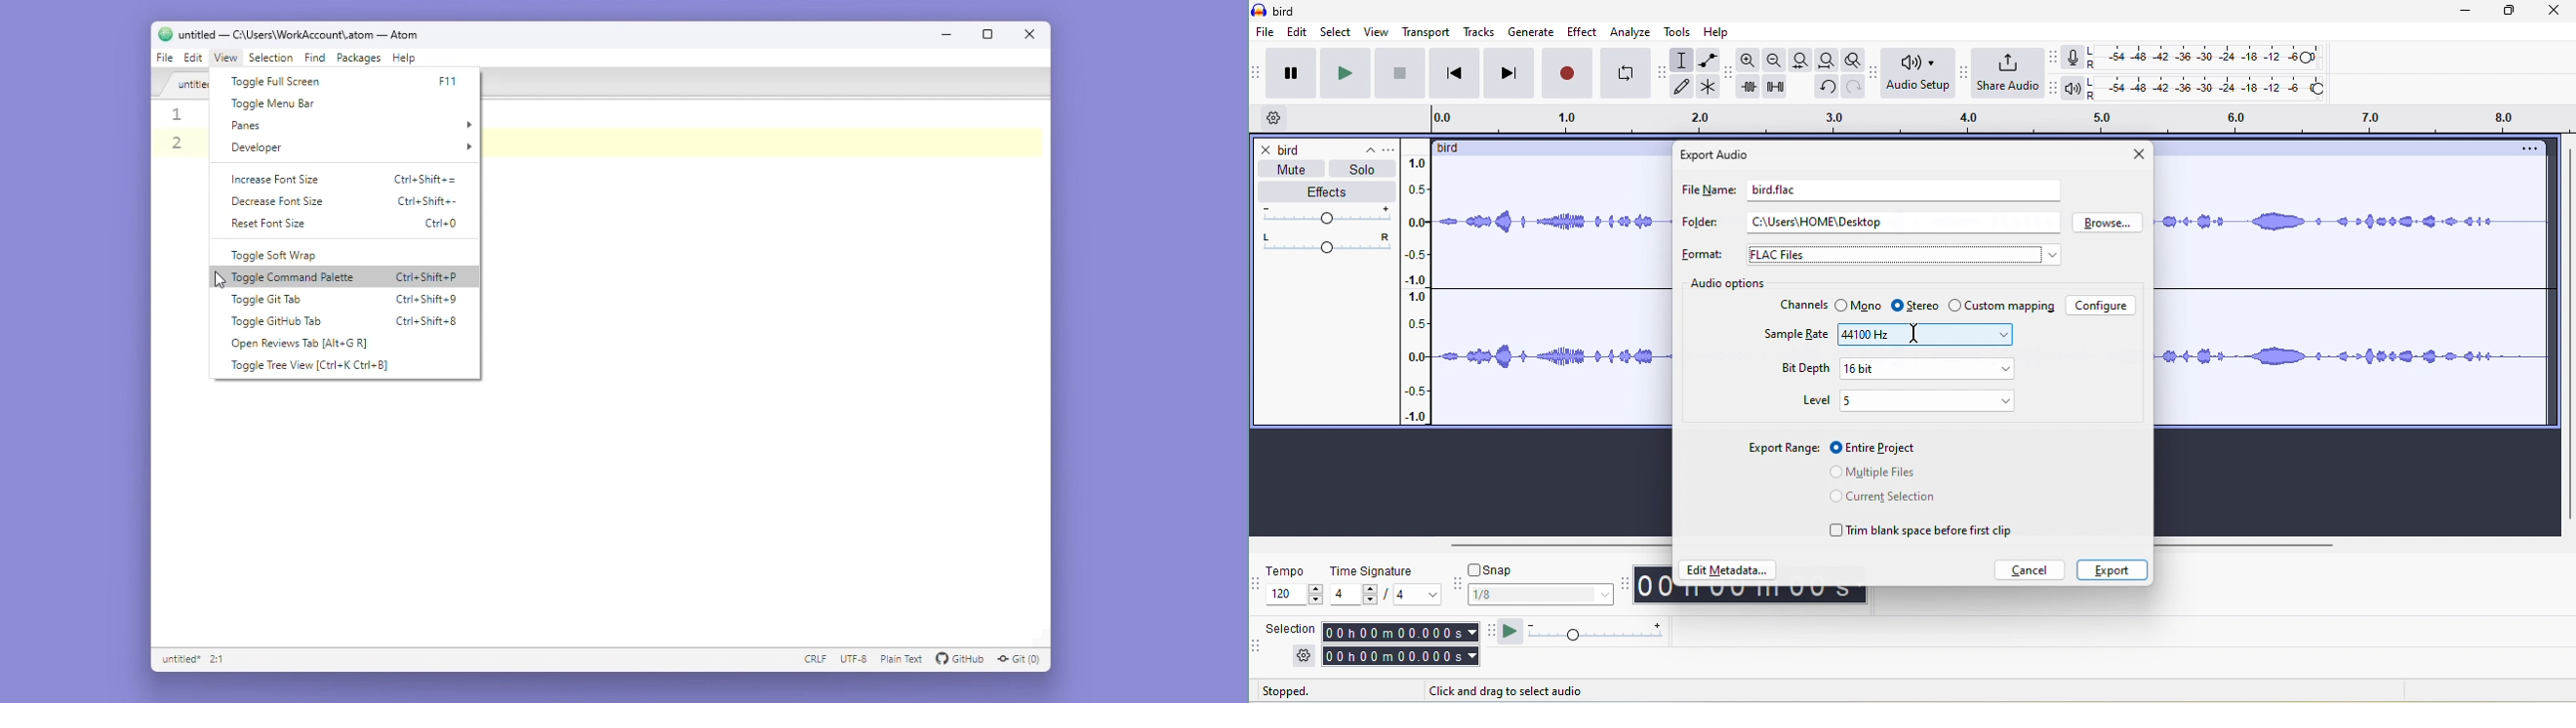 This screenshot has height=728, width=2576. What do you see at coordinates (1626, 74) in the screenshot?
I see `enable looping` at bounding box center [1626, 74].